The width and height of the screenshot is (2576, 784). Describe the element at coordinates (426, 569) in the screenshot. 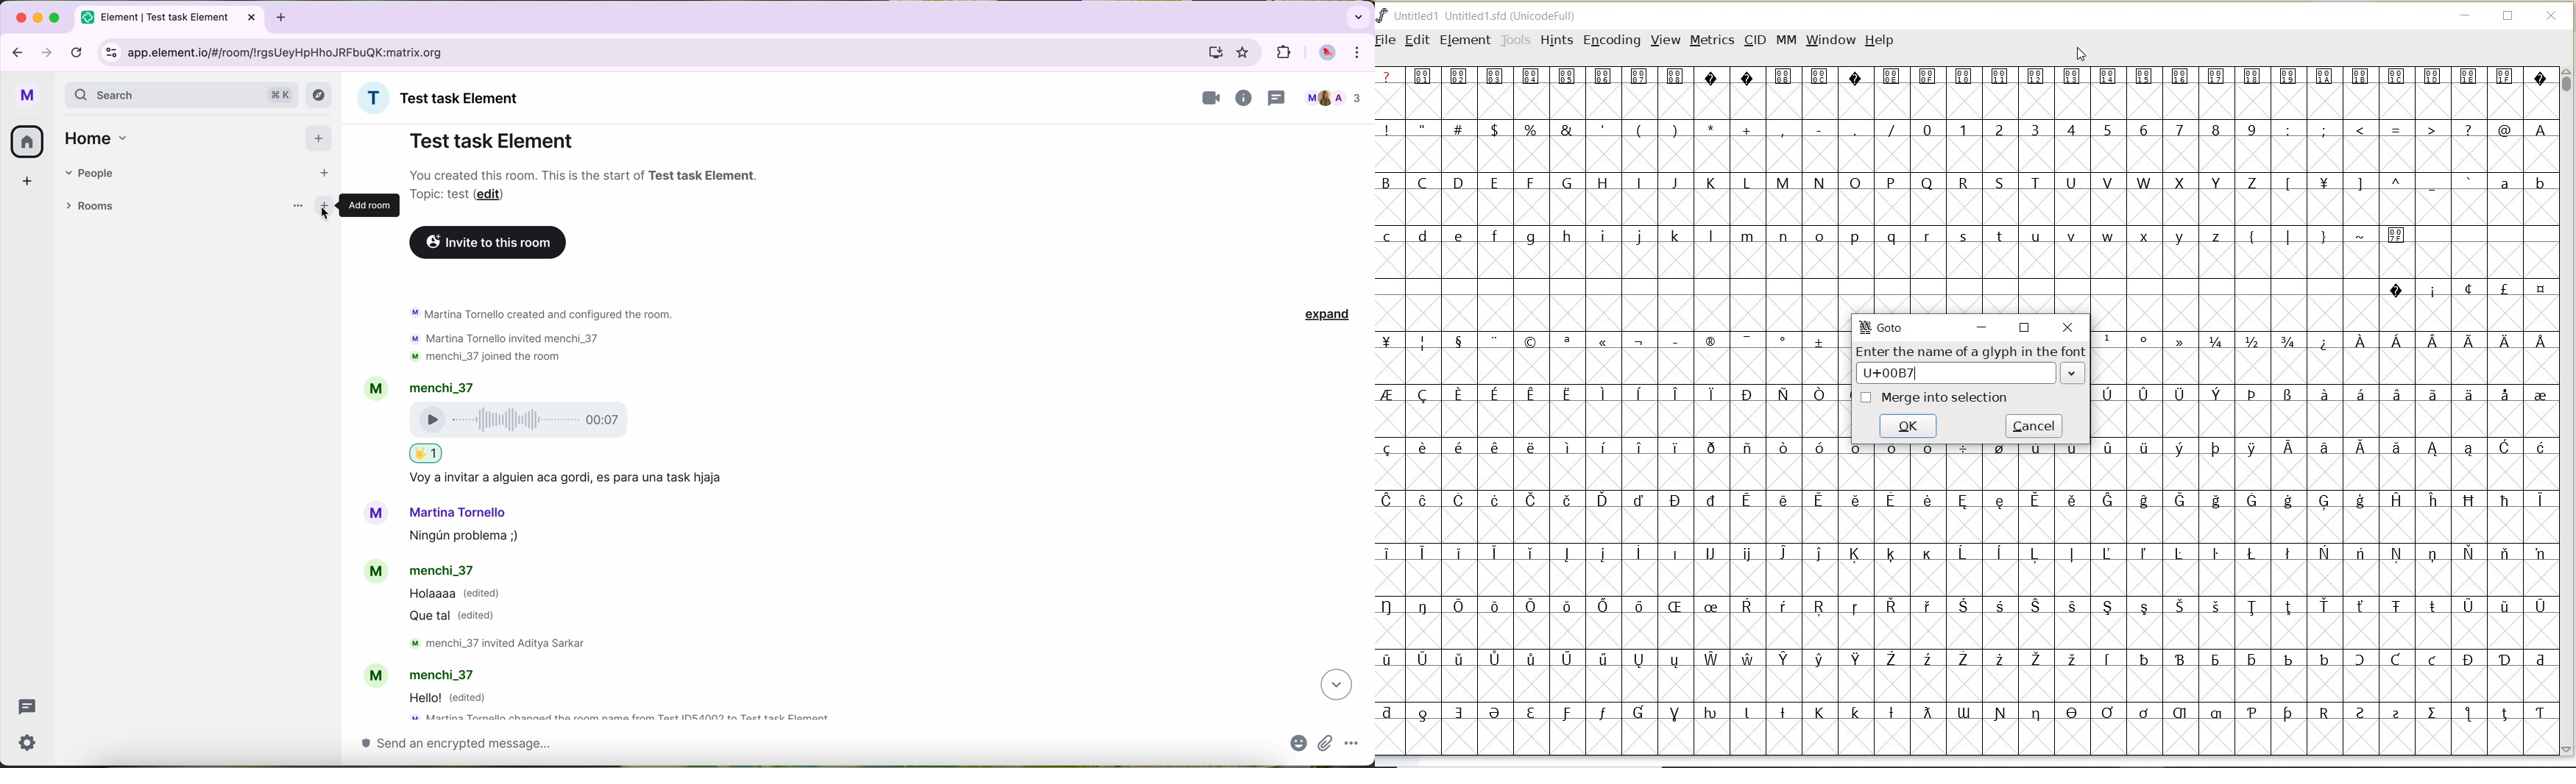

I see `account` at that location.